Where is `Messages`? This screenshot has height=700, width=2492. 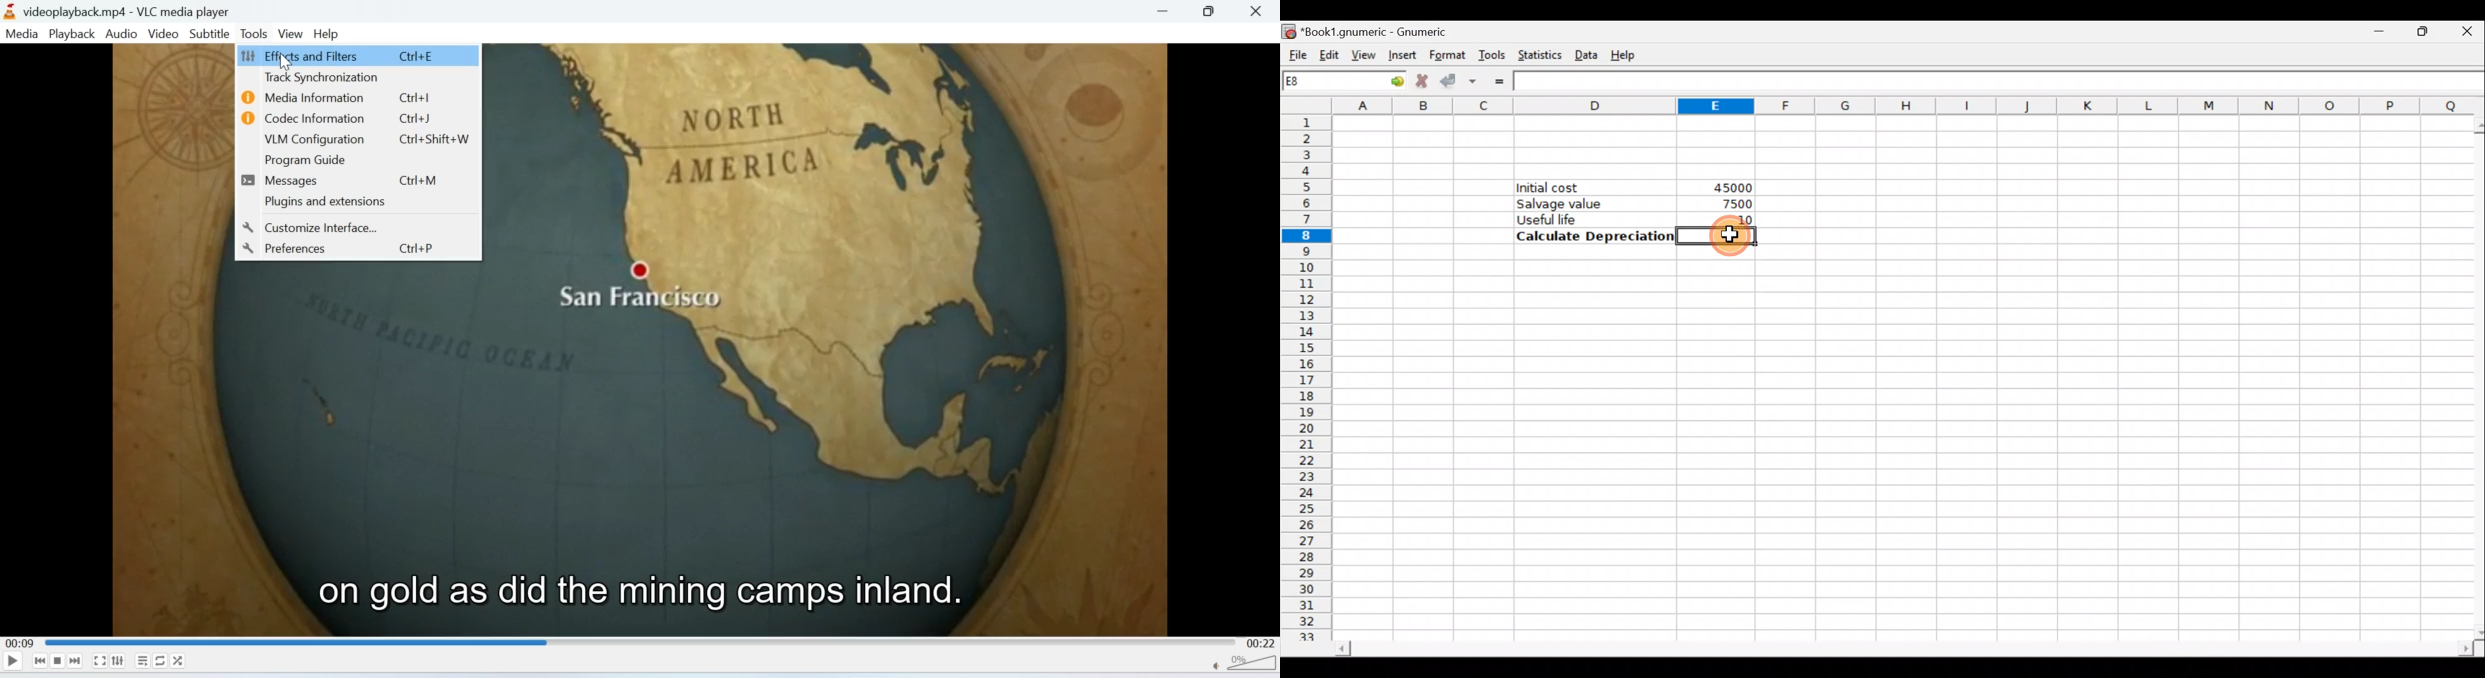
Messages is located at coordinates (291, 181).